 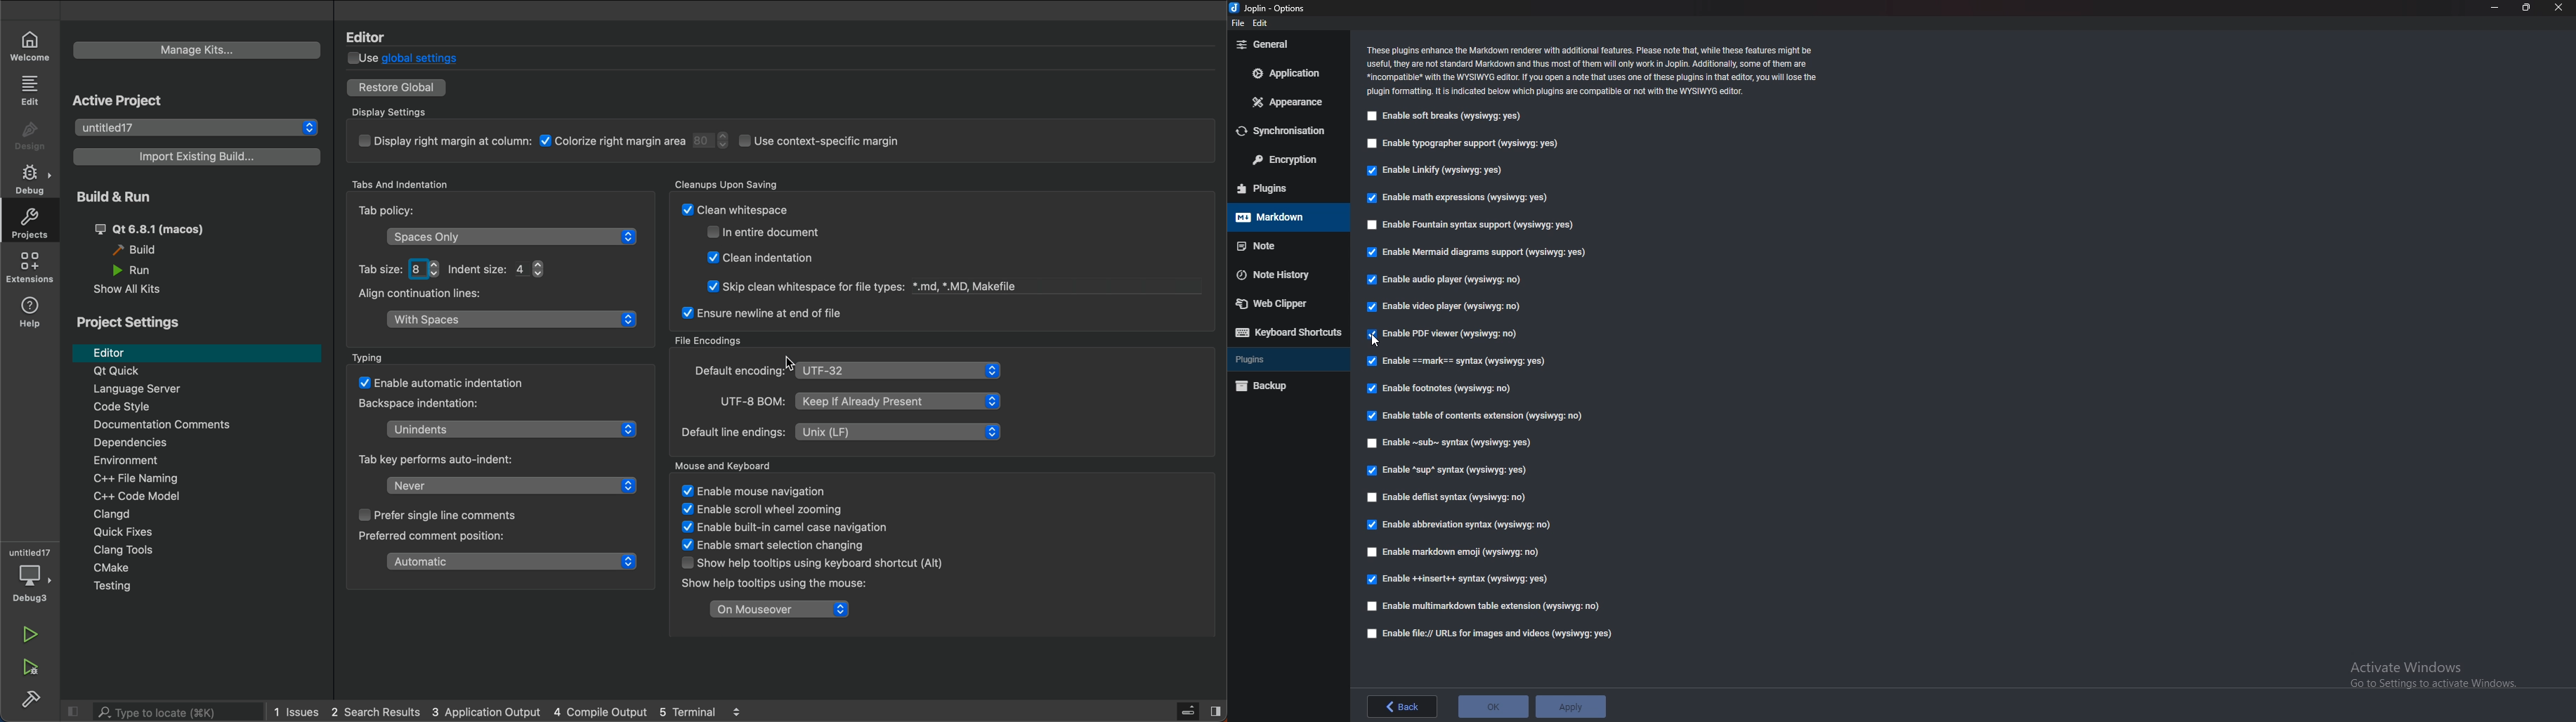 What do you see at coordinates (1262, 22) in the screenshot?
I see `edit` at bounding box center [1262, 22].